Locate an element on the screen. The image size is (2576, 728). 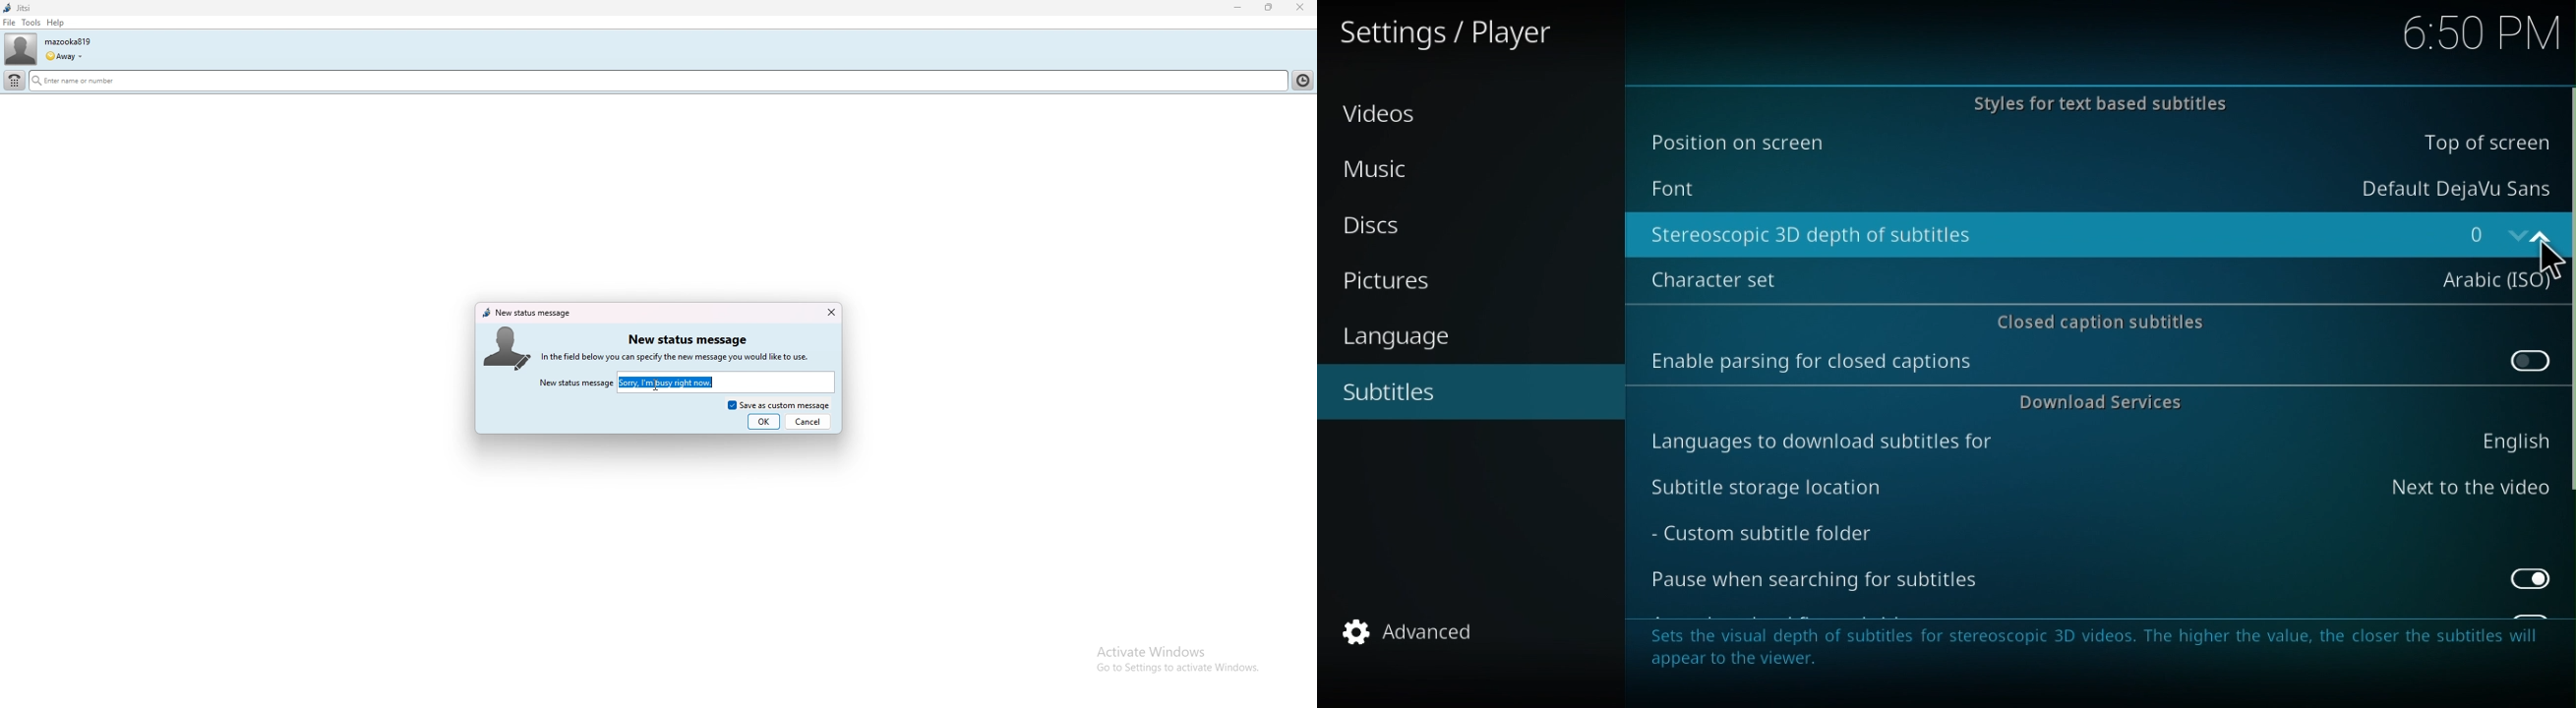
picture is located at coordinates (506, 347).